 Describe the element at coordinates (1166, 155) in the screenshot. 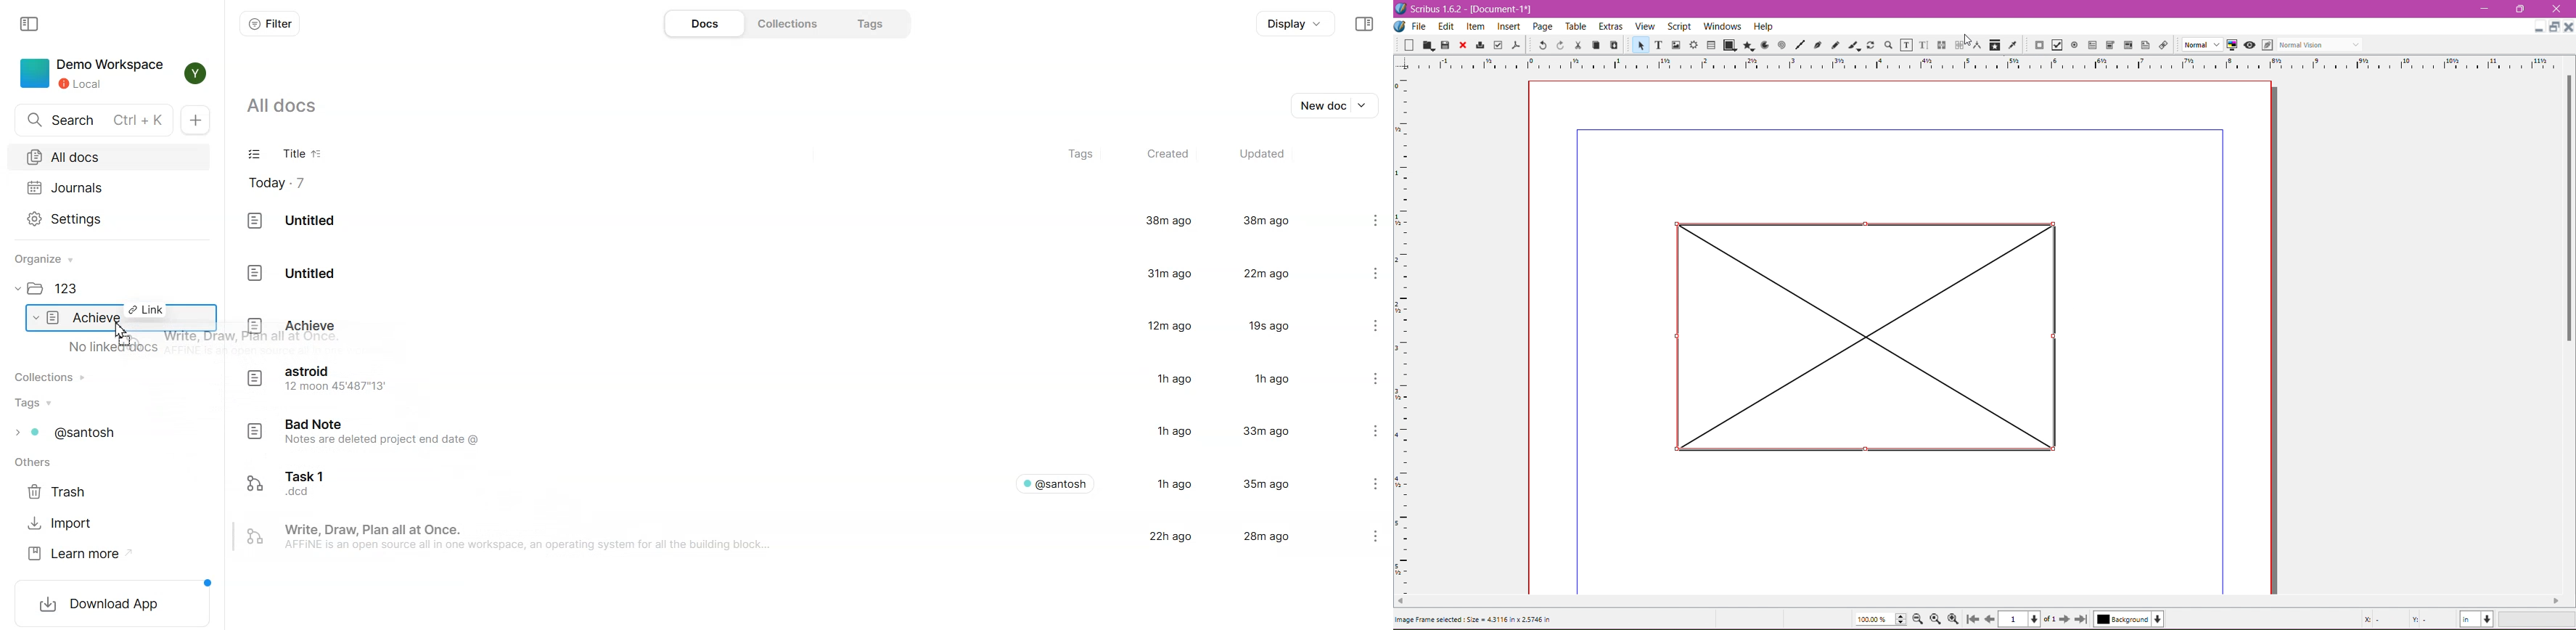

I see `Created` at that location.